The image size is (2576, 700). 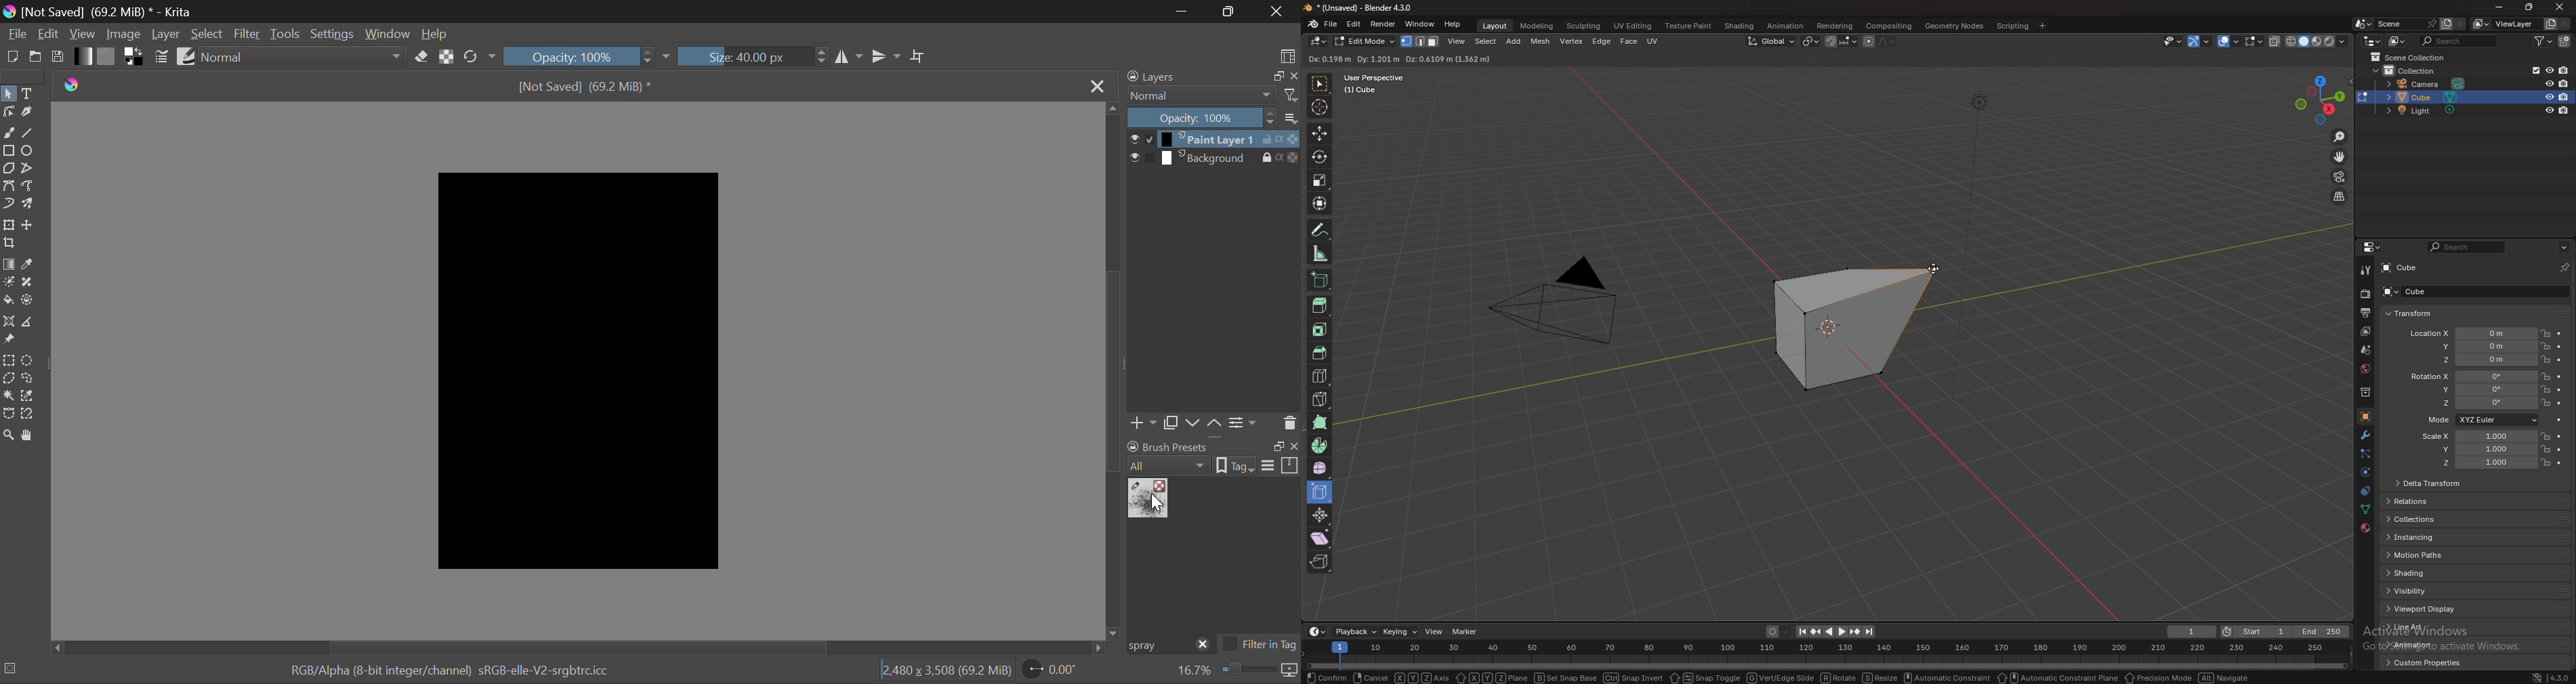 I want to click on modifier, so click(x=2367, y=434).